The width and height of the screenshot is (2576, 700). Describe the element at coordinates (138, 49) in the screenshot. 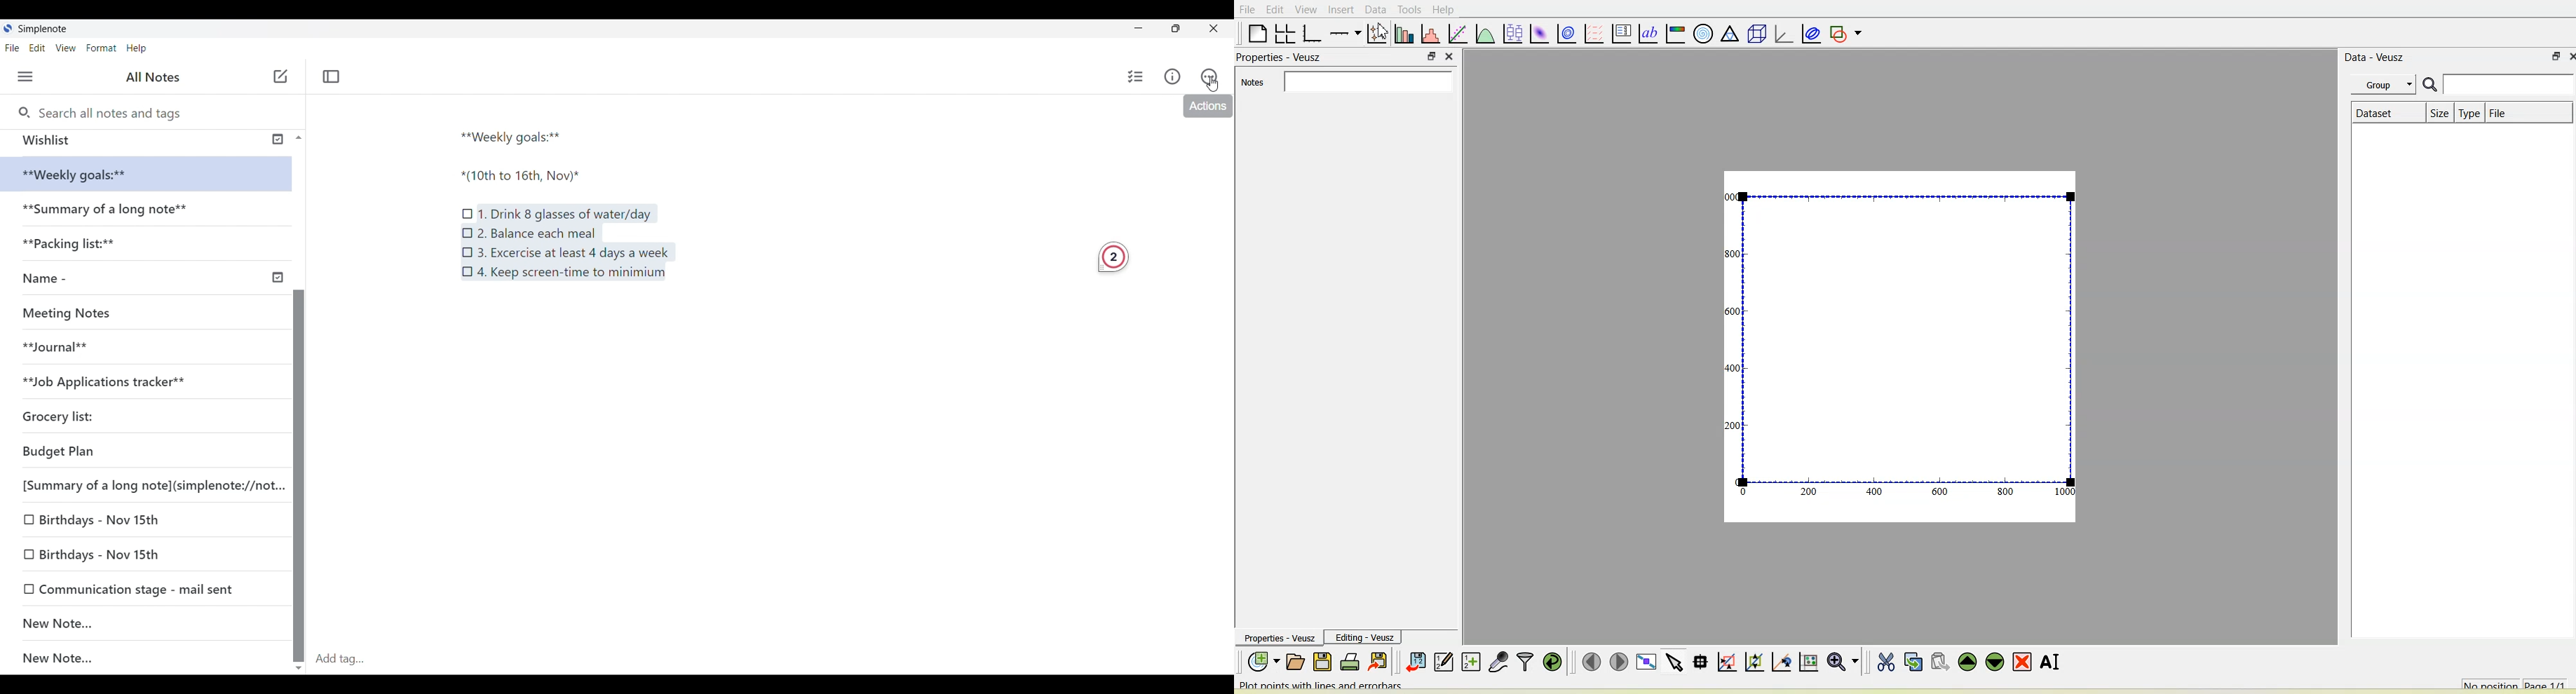

I see `Help` at that location.